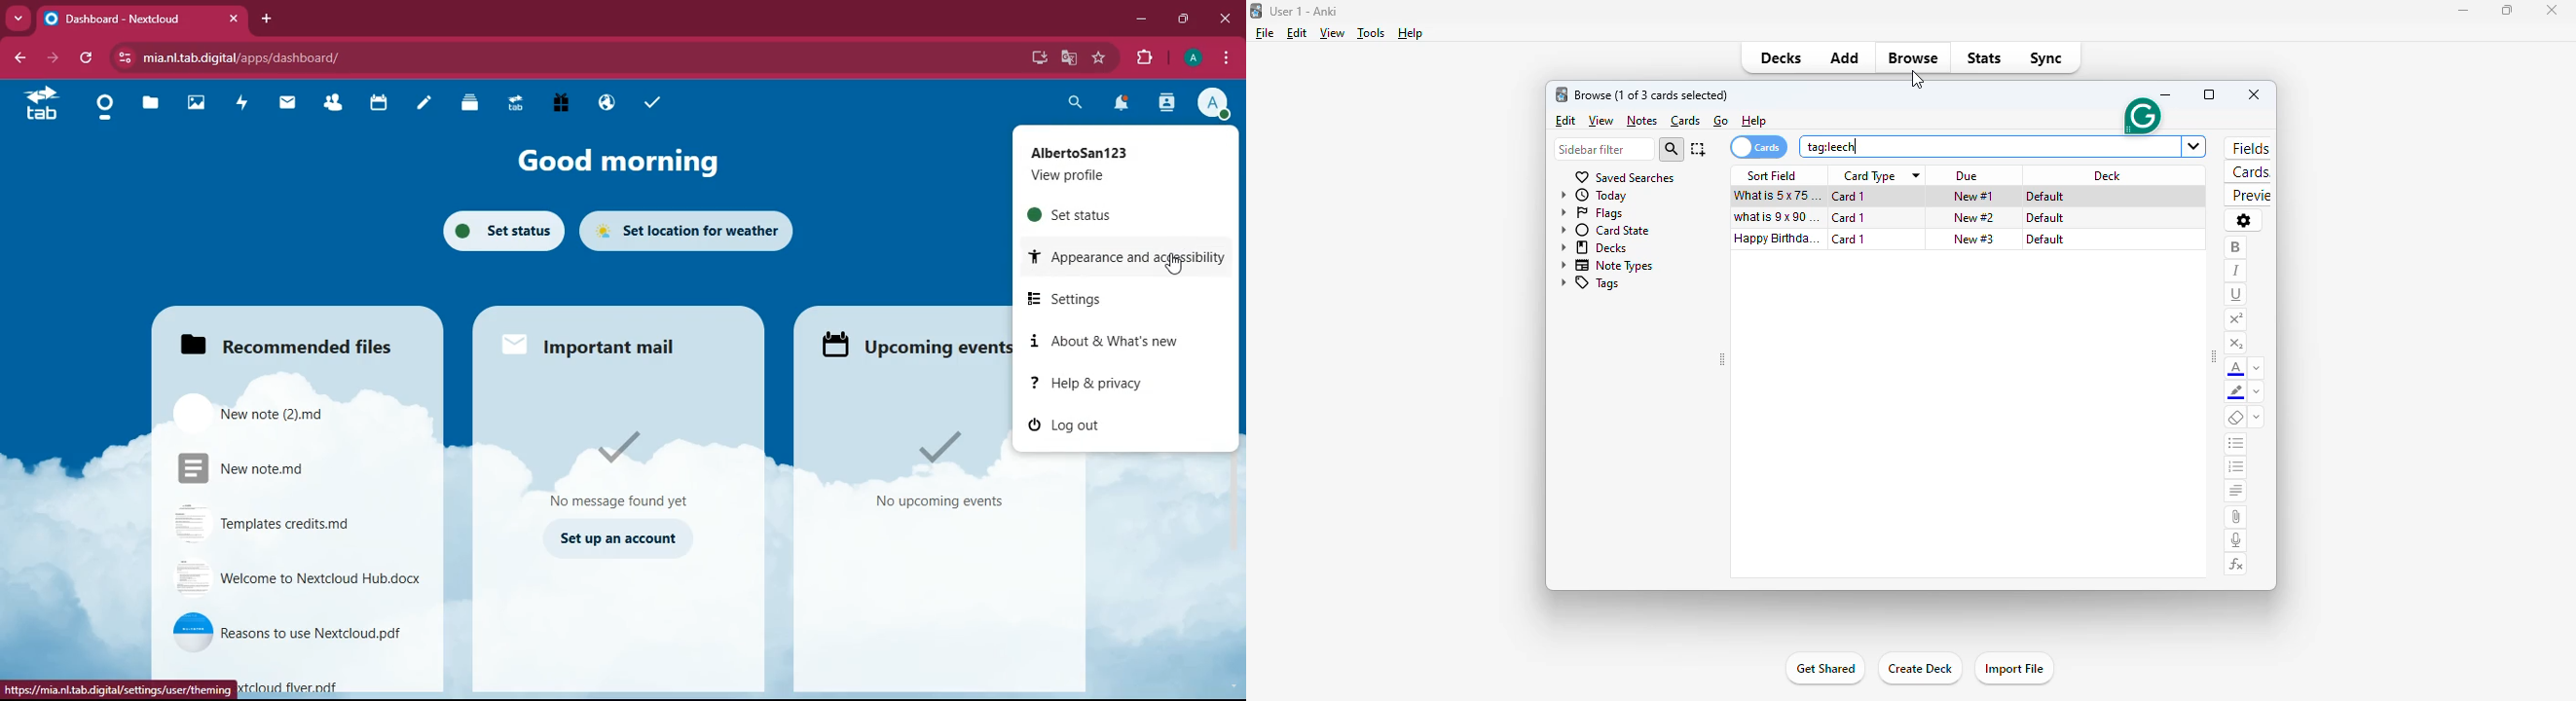  Describe the element at coordinates (1772, 175) in the screenshot. I see `sort field` at that location.